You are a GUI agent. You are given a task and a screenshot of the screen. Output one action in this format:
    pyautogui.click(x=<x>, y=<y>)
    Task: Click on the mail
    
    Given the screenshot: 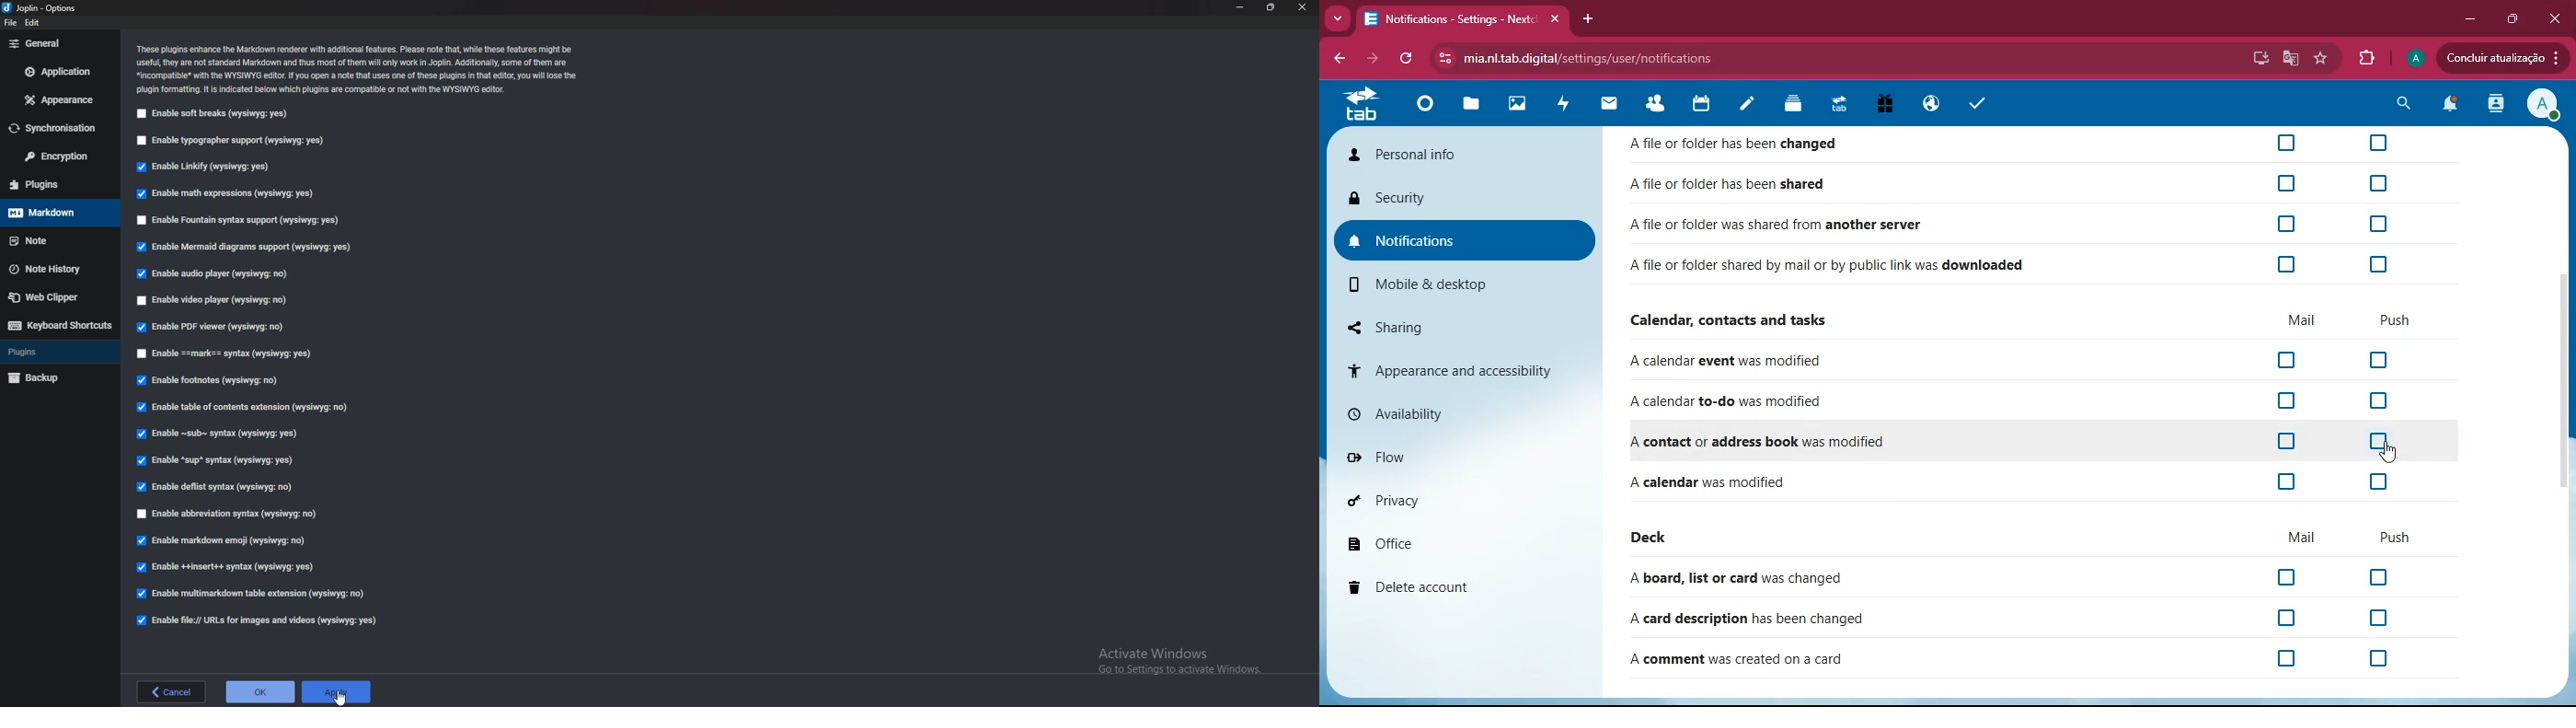 What is the action you would take?
    pyautogui.click(x=2298, y=321)
    